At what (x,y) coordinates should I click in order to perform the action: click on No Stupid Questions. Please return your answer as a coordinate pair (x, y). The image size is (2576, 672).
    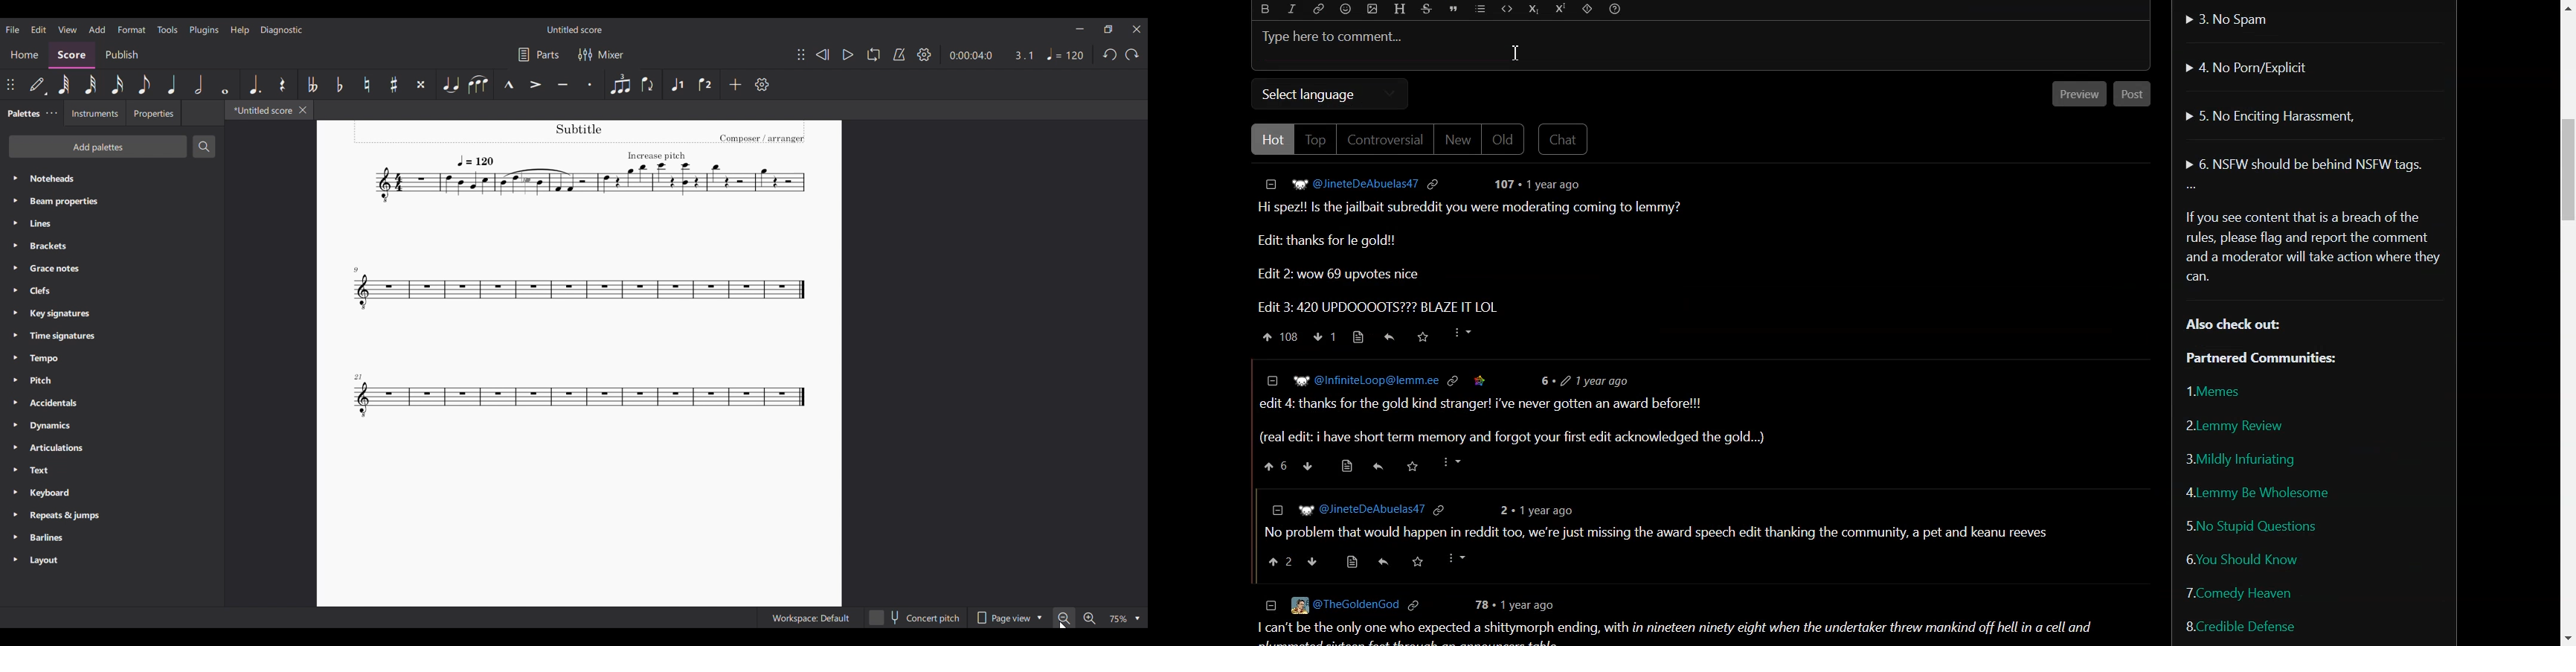
    Looking at the image, I should click on (2249, 527).